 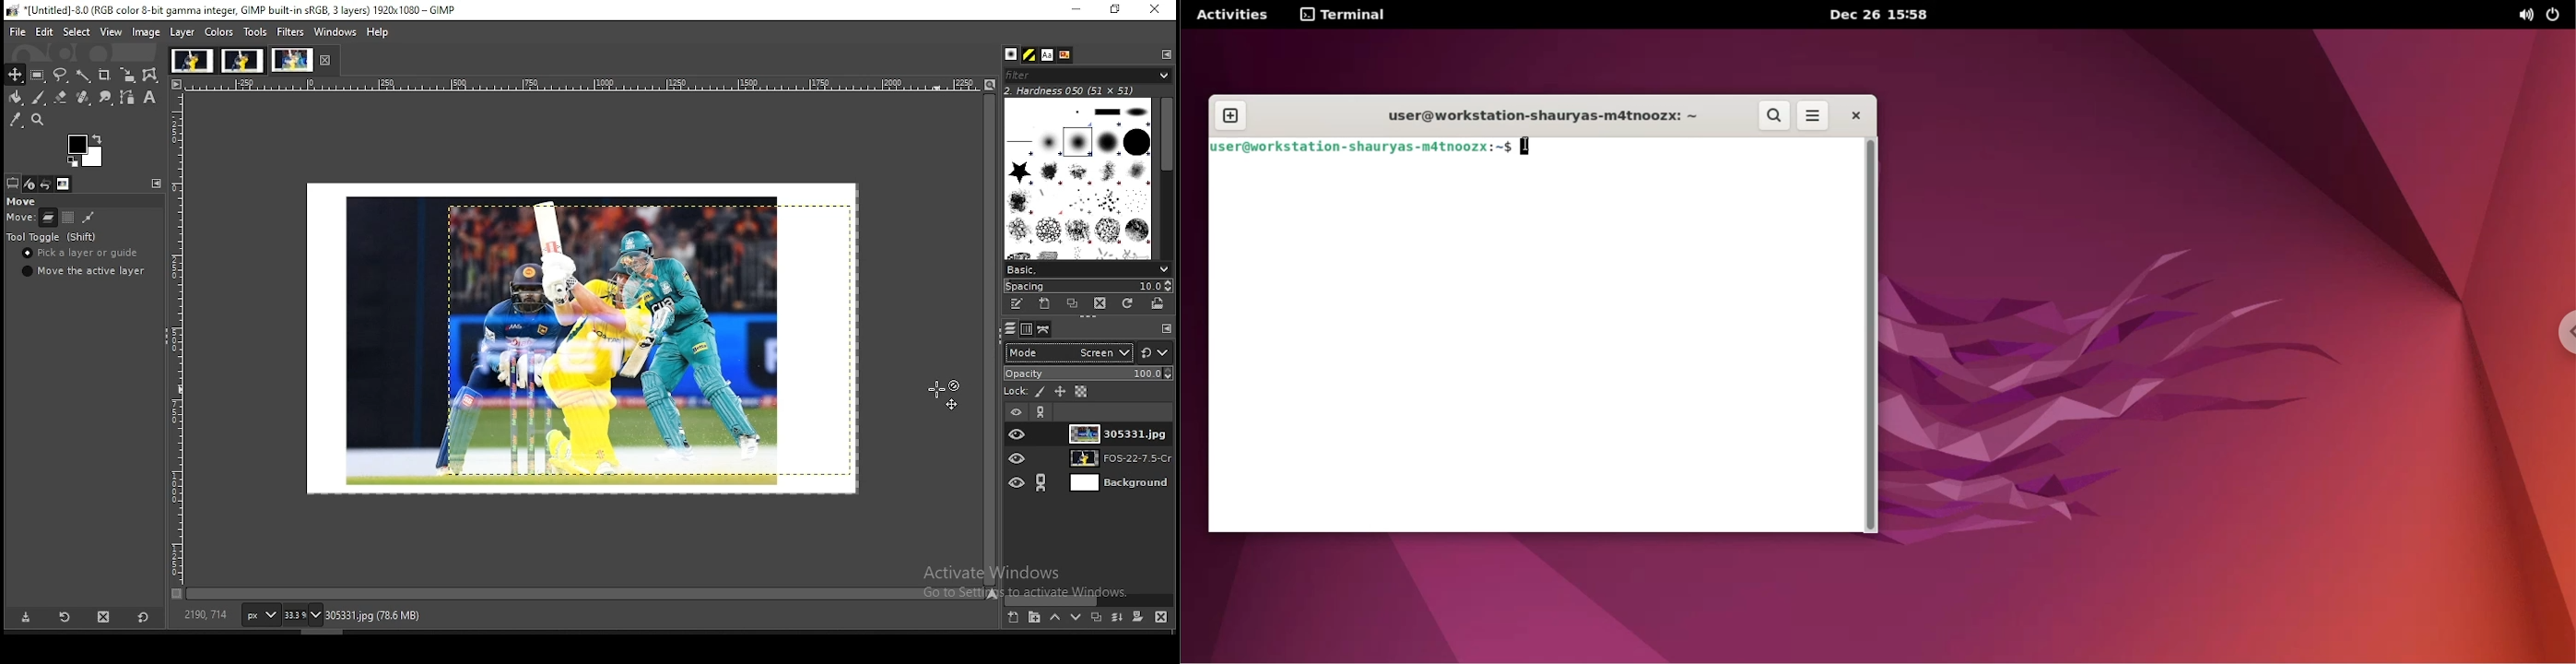 What do you see at coordinates (1157, 303) in the screenshot?
I see `open brush as image` at bounding box center [1157, 303].